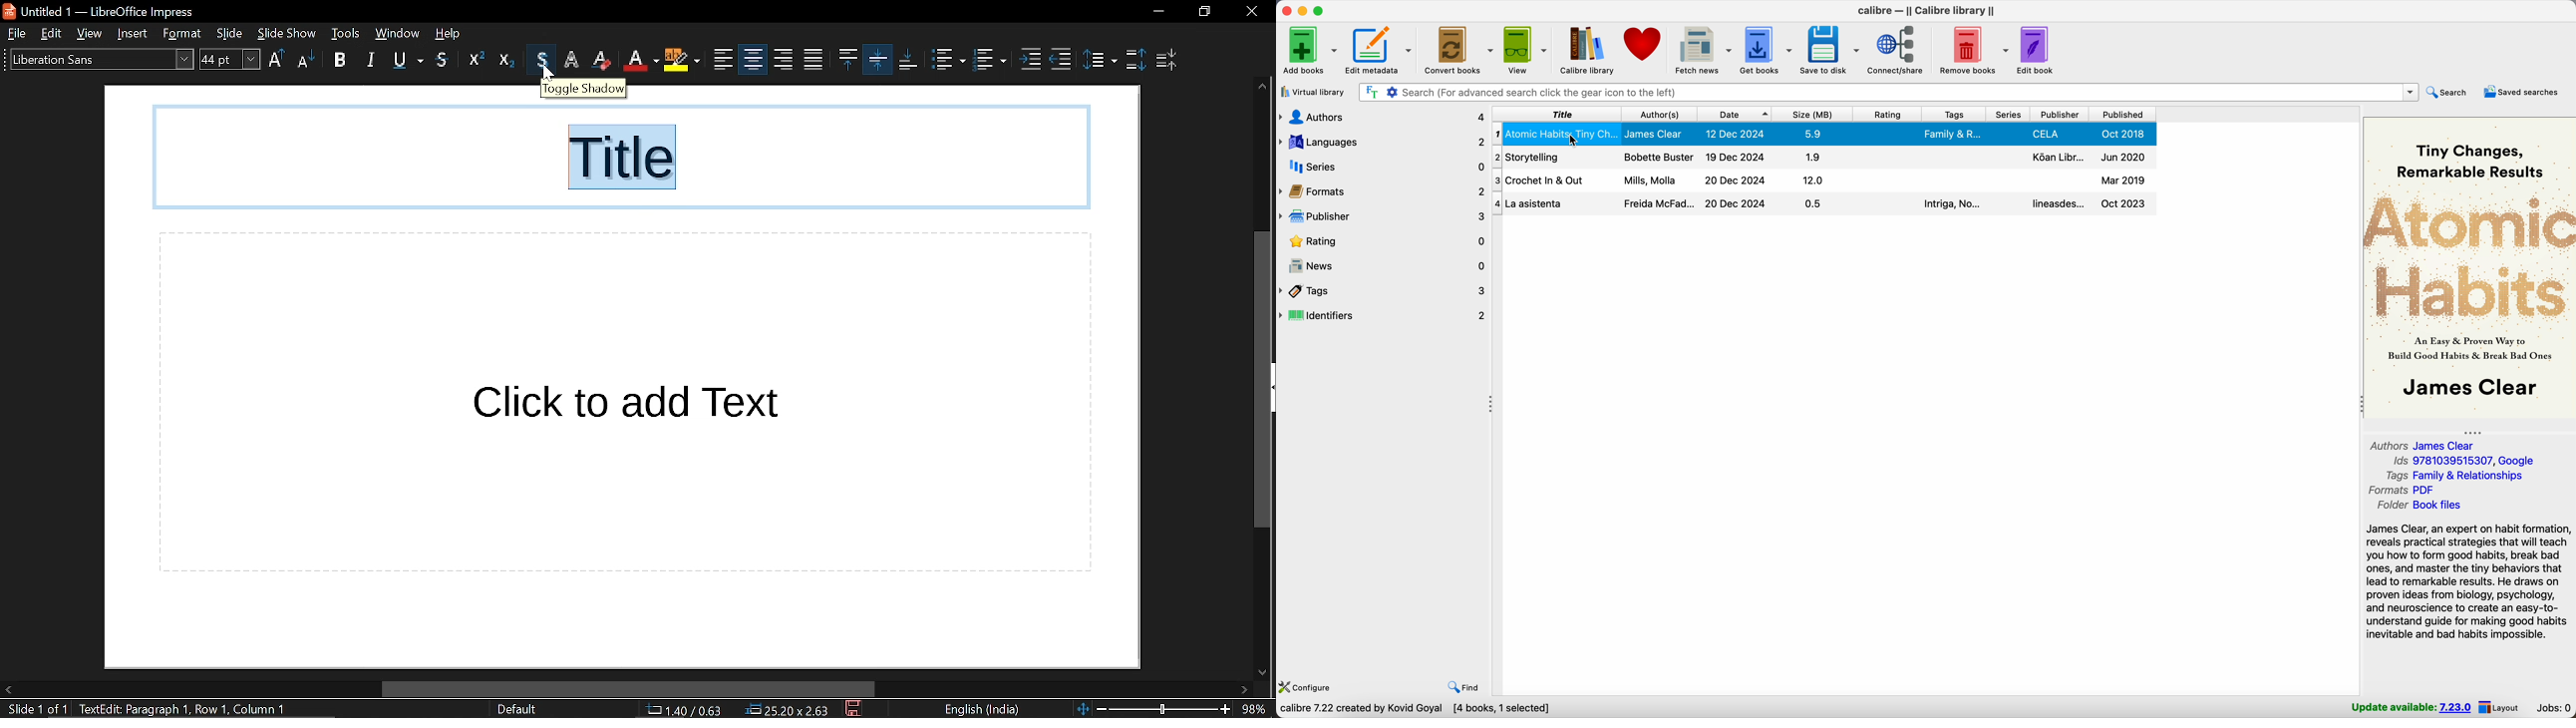 Image resolution: width=2576 pixels, height=728 pixels. Describe the element at coordinates (1813, 114) in the screenshot. I see `size` at that location.